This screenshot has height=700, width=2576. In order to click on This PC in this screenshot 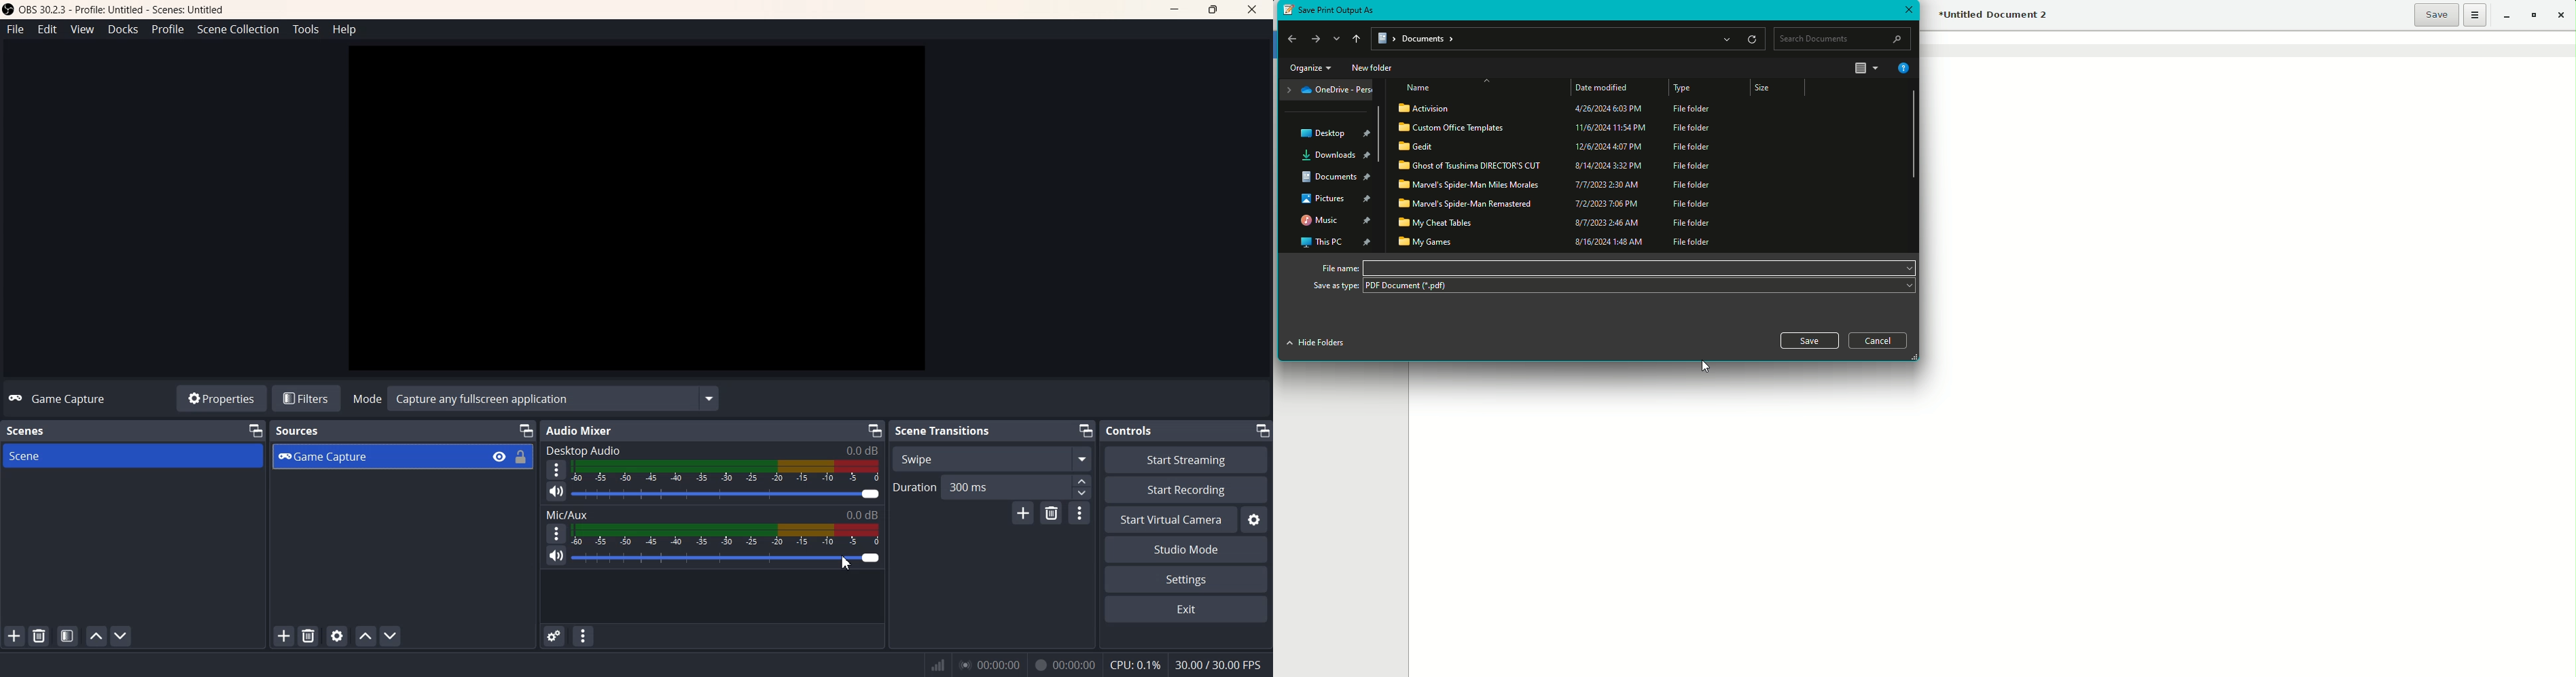, I will do `click(1335, 241)`.